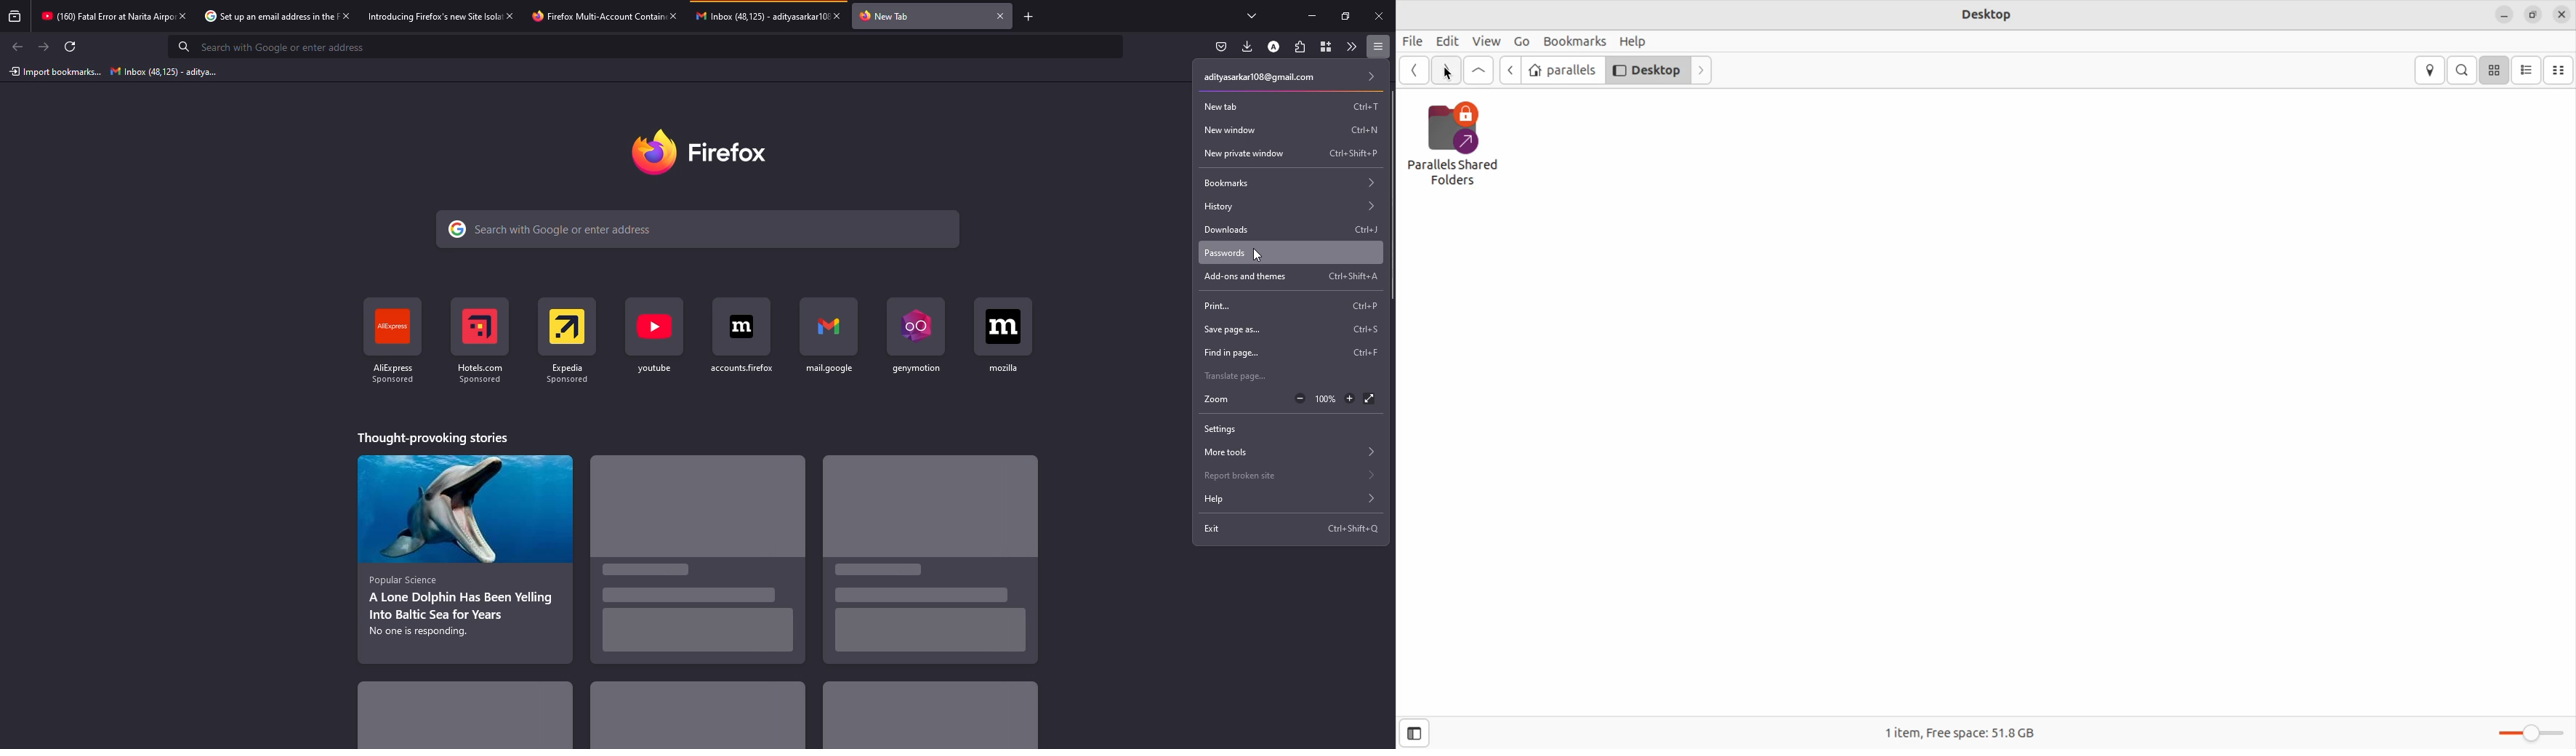 The image size is (2576, 756). I want to click on close, so click(182, 15).